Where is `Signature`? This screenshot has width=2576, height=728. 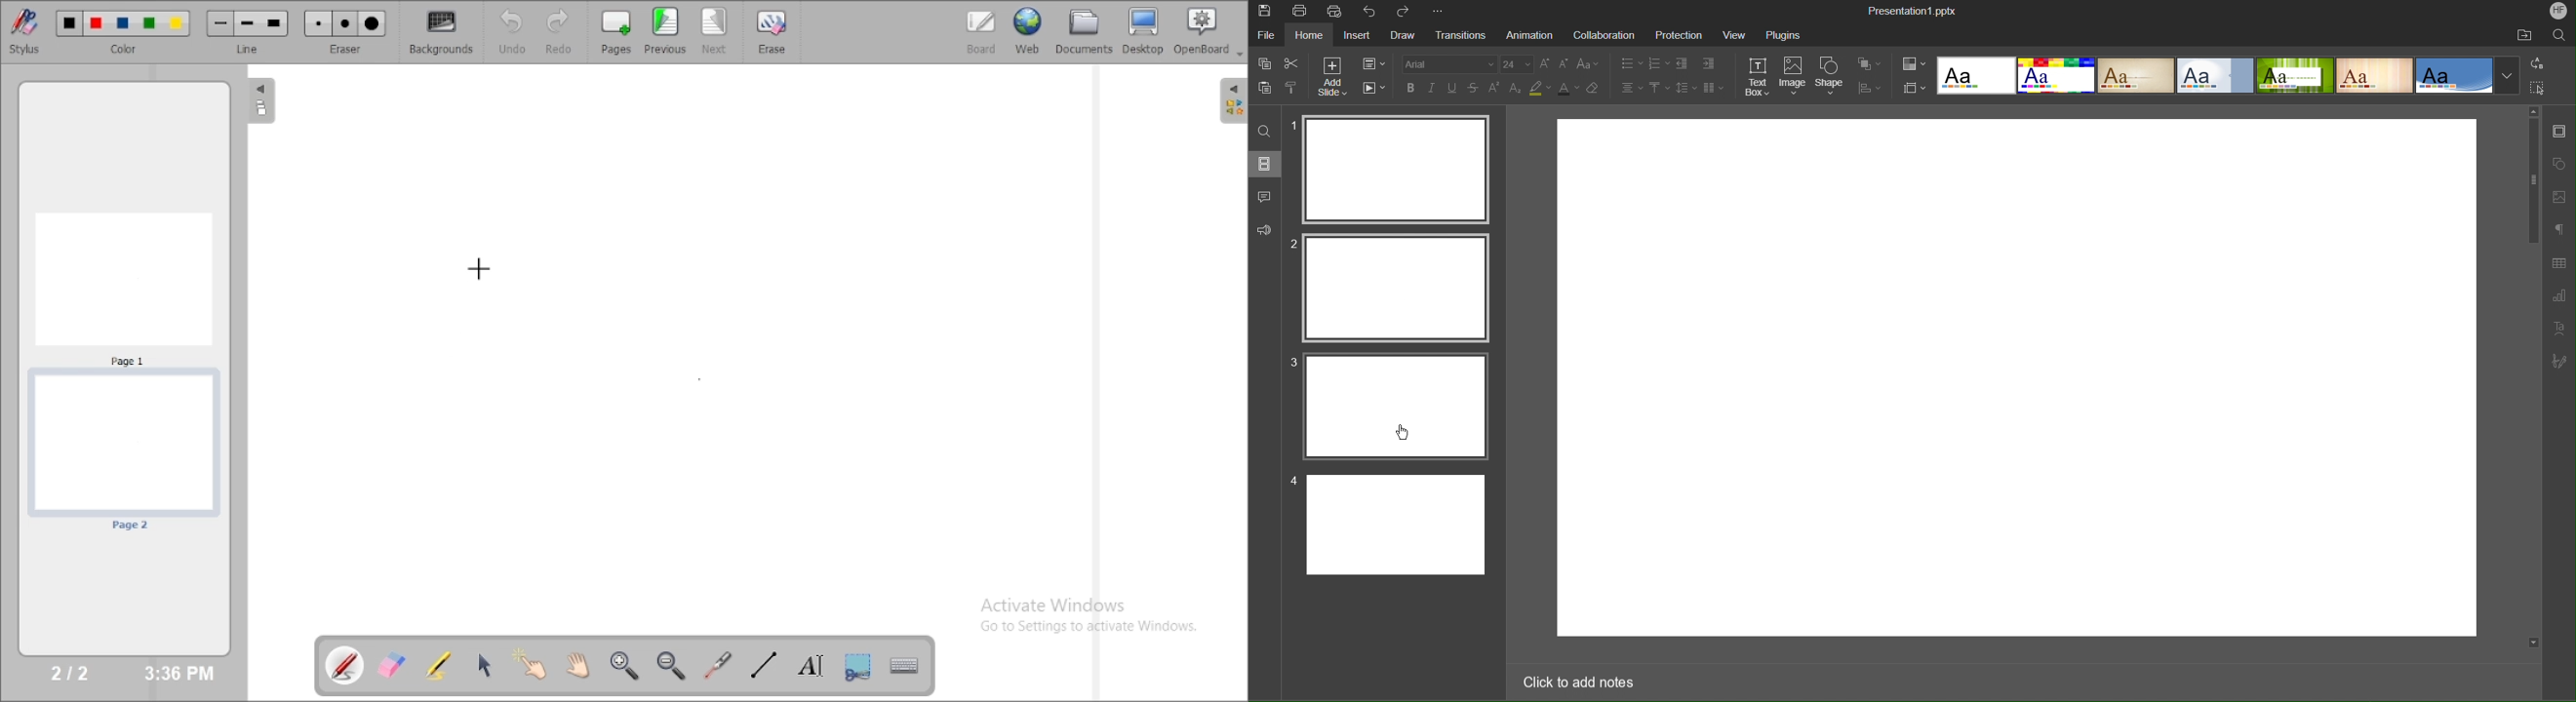
Signature is located at coordinates (2563, 361).